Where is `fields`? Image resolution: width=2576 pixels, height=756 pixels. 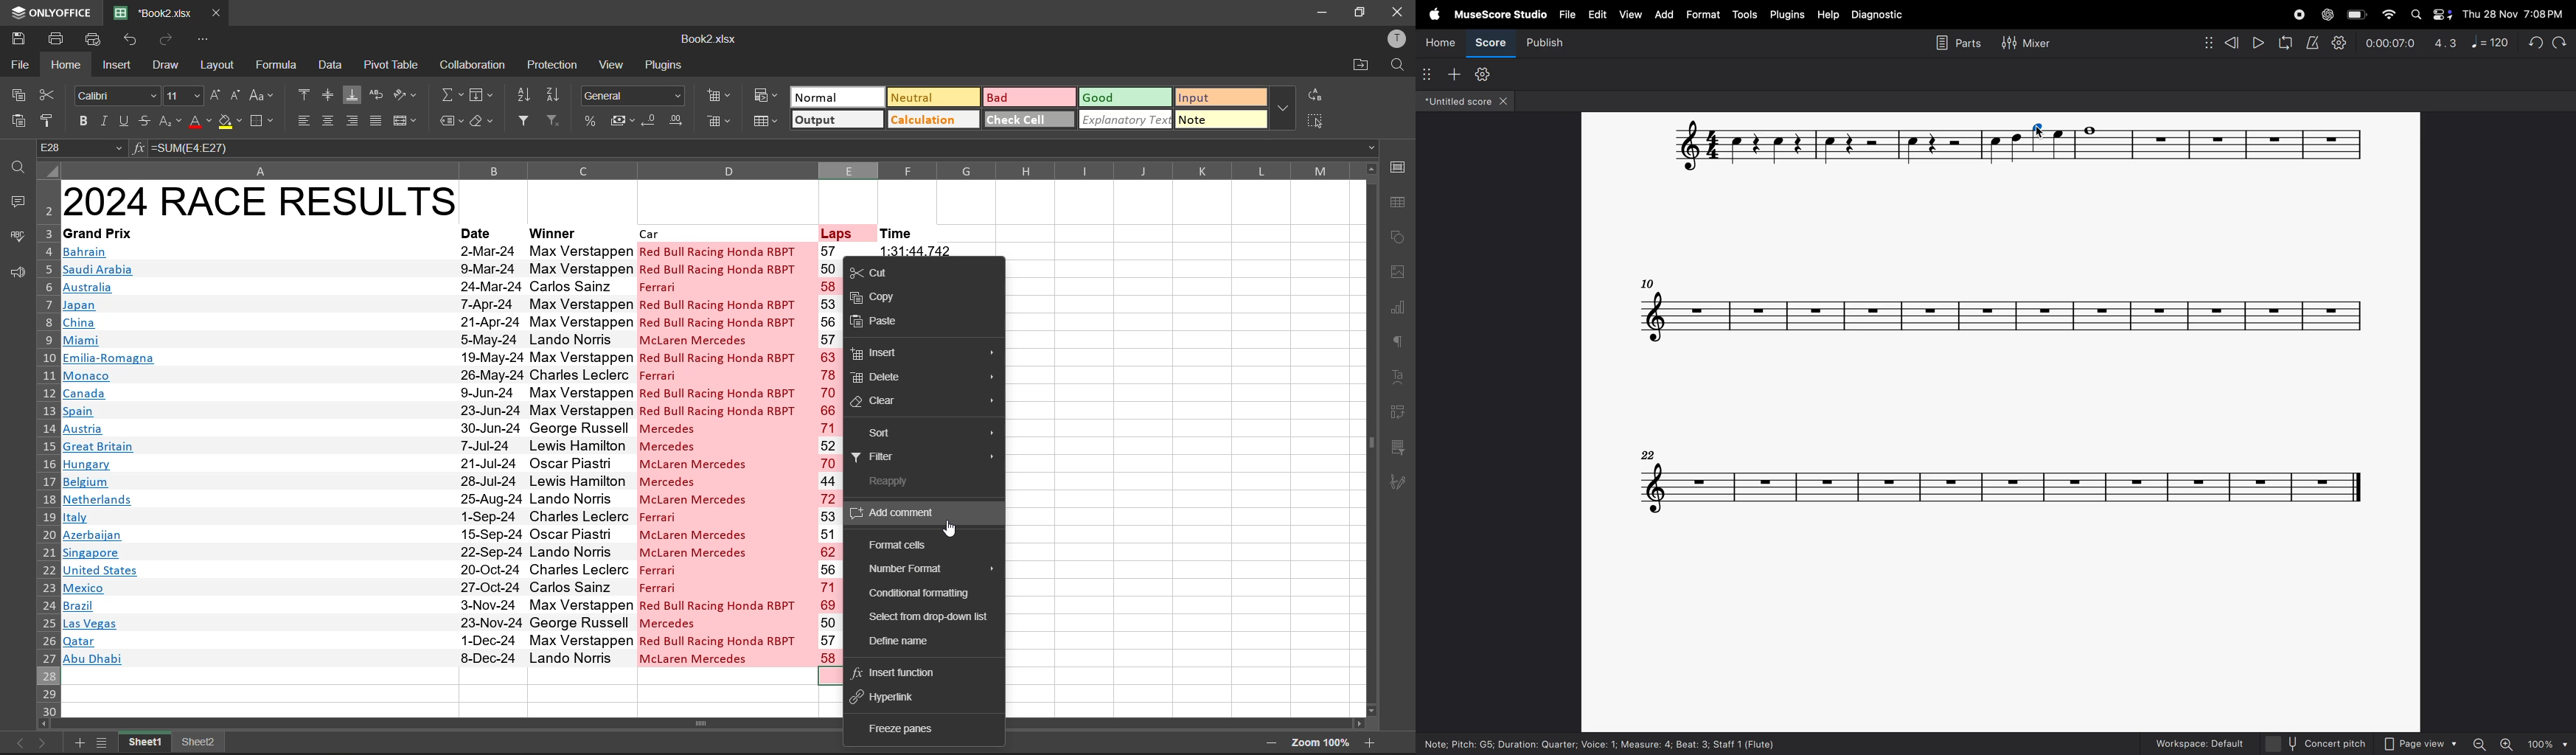
fields is located at coordinates (477, 98).